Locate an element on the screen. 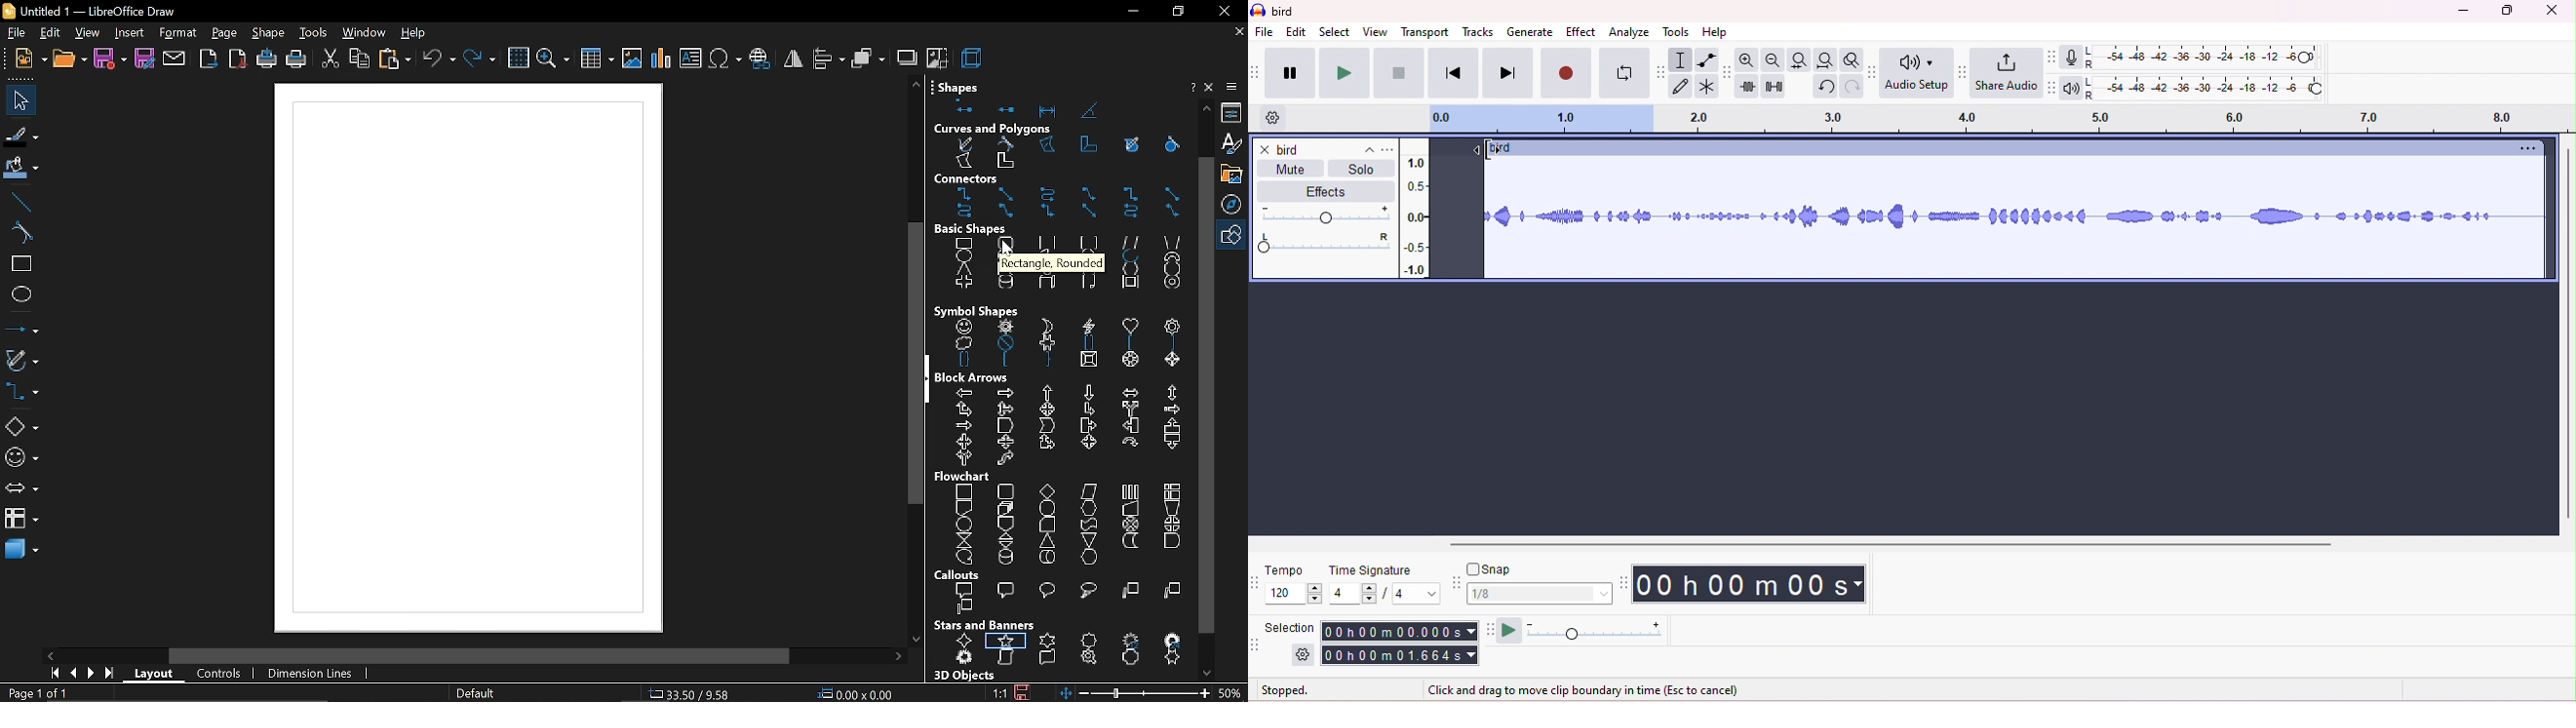 The width and height of the screenshot is (2576, 728). Canvas is located at coordinates (466, 360).